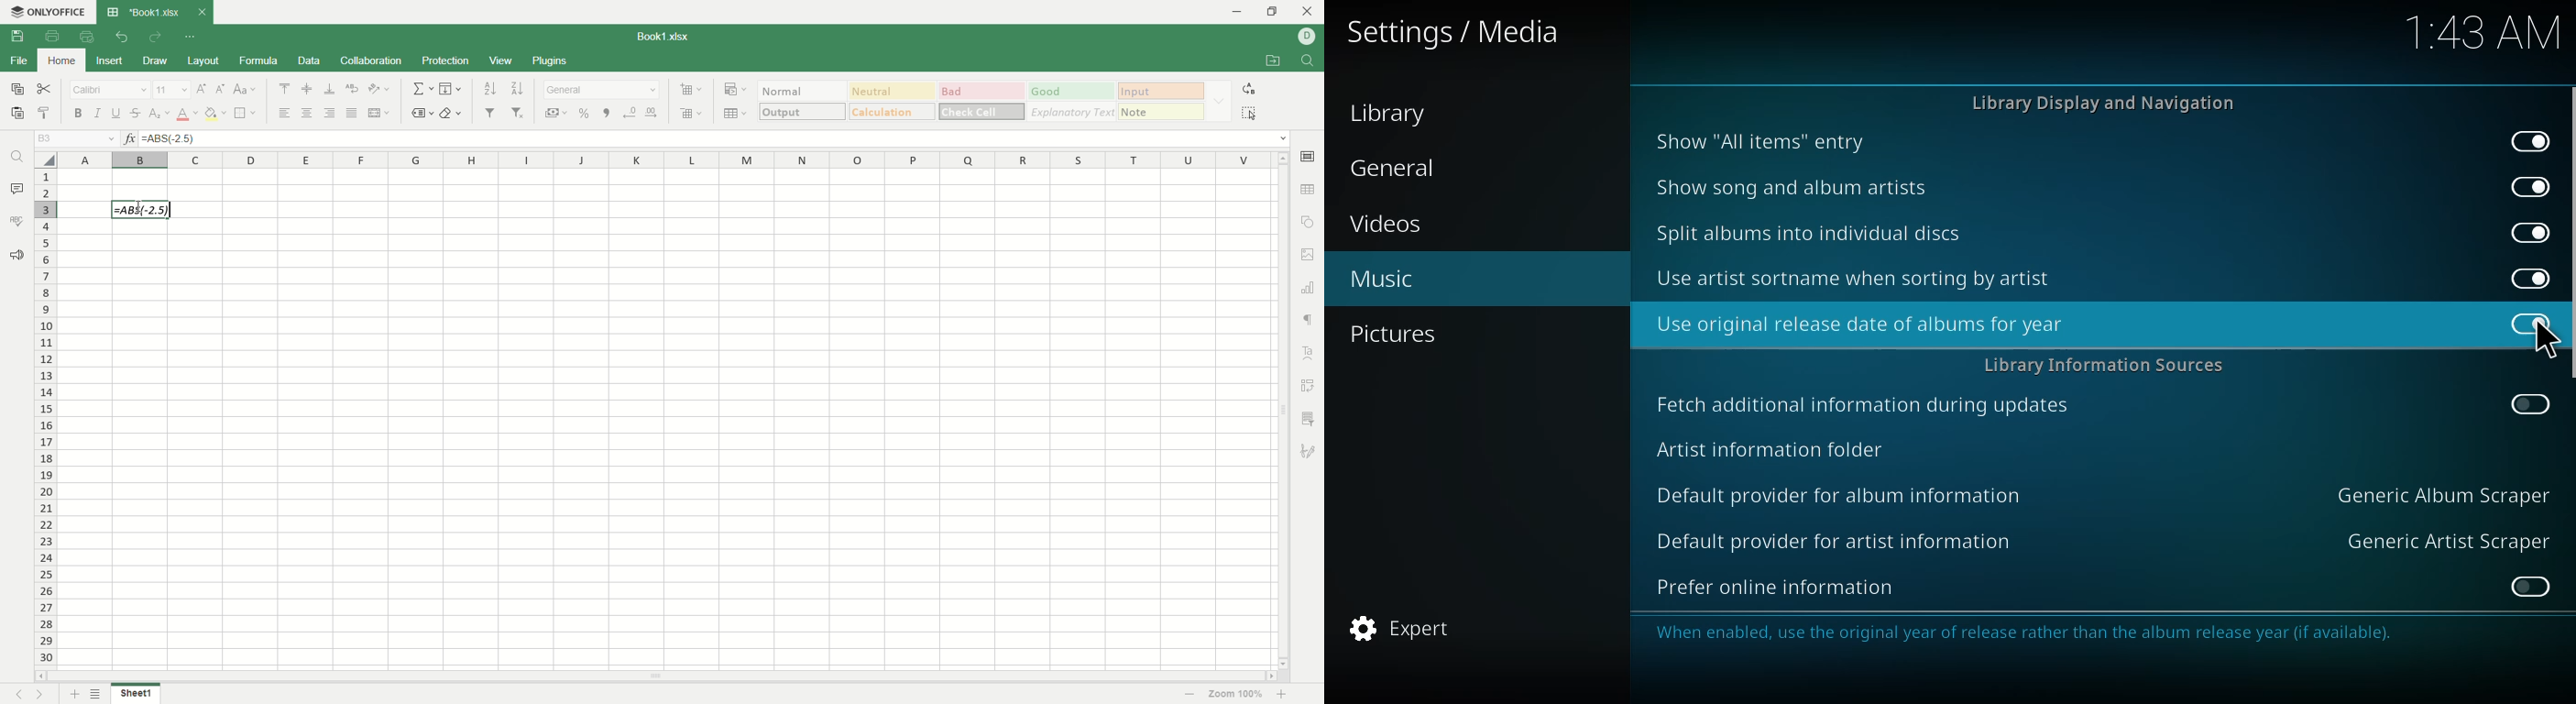 This screenshot has width=2576, height=728. What do you see at coordinates (86, 37) in the screenshot?
I see `quick print` at bounding box center [86, 37].